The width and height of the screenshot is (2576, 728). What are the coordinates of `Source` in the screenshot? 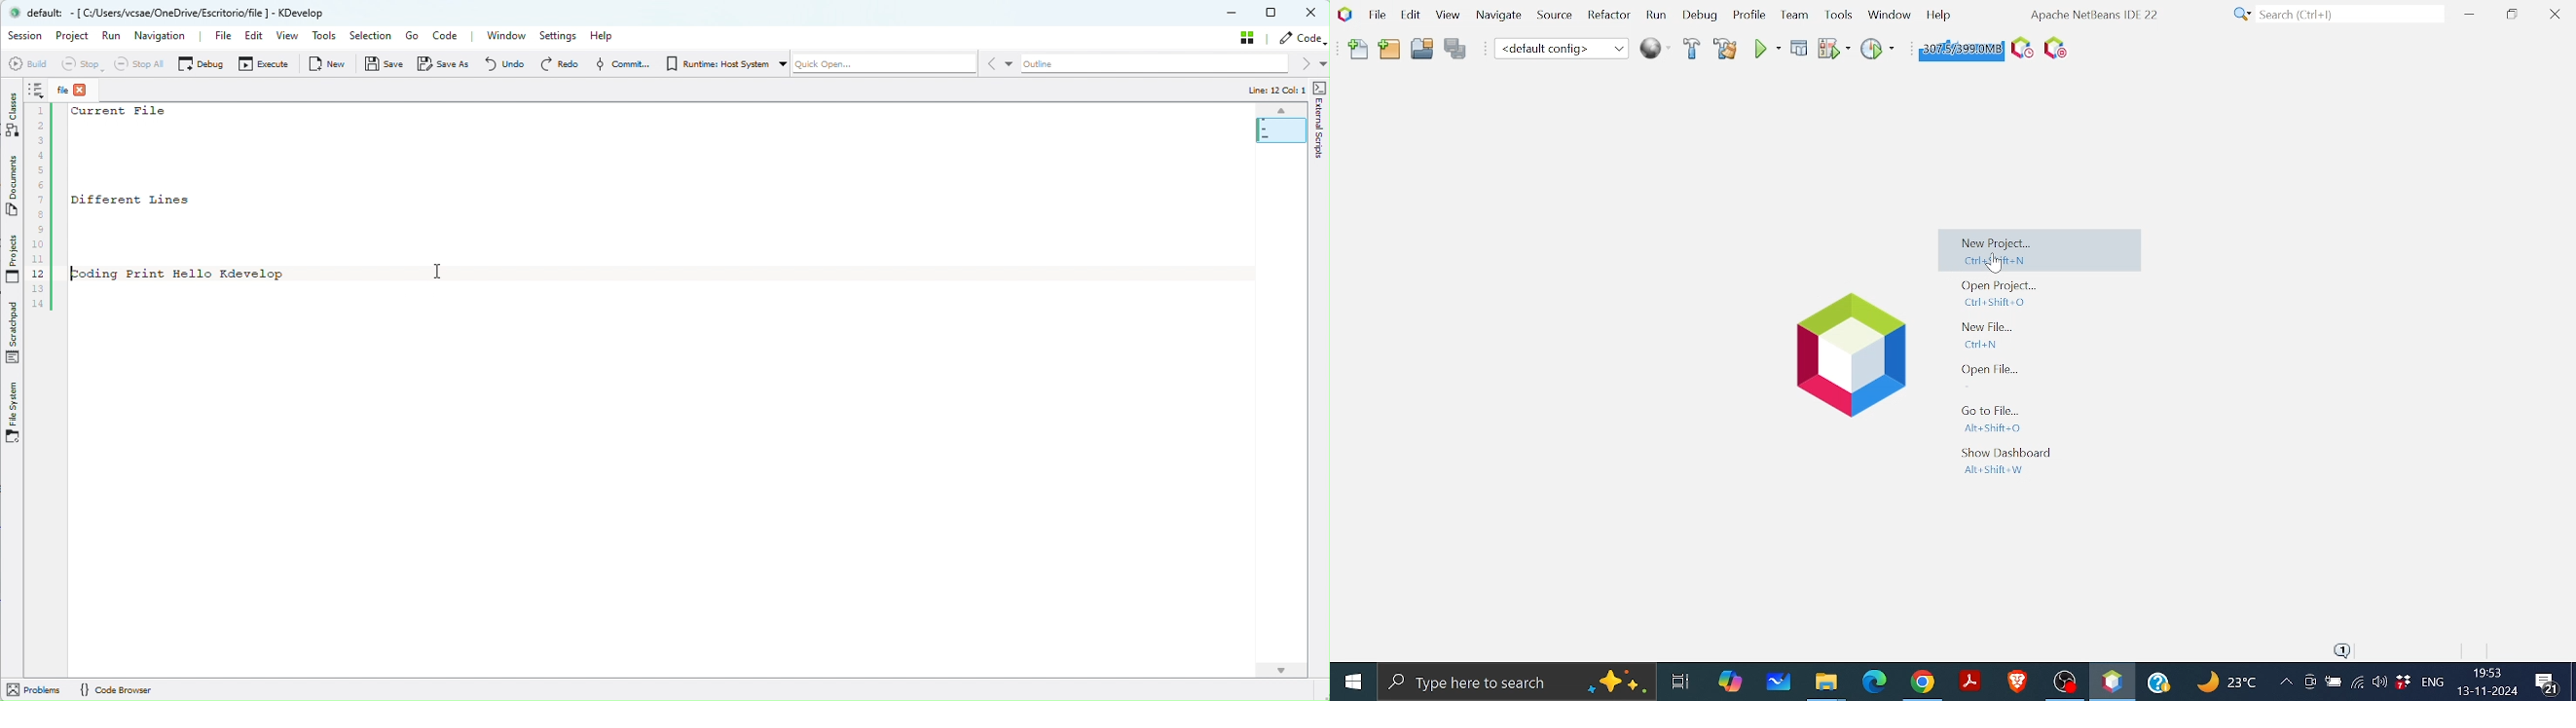 It's located at (1552, 18).